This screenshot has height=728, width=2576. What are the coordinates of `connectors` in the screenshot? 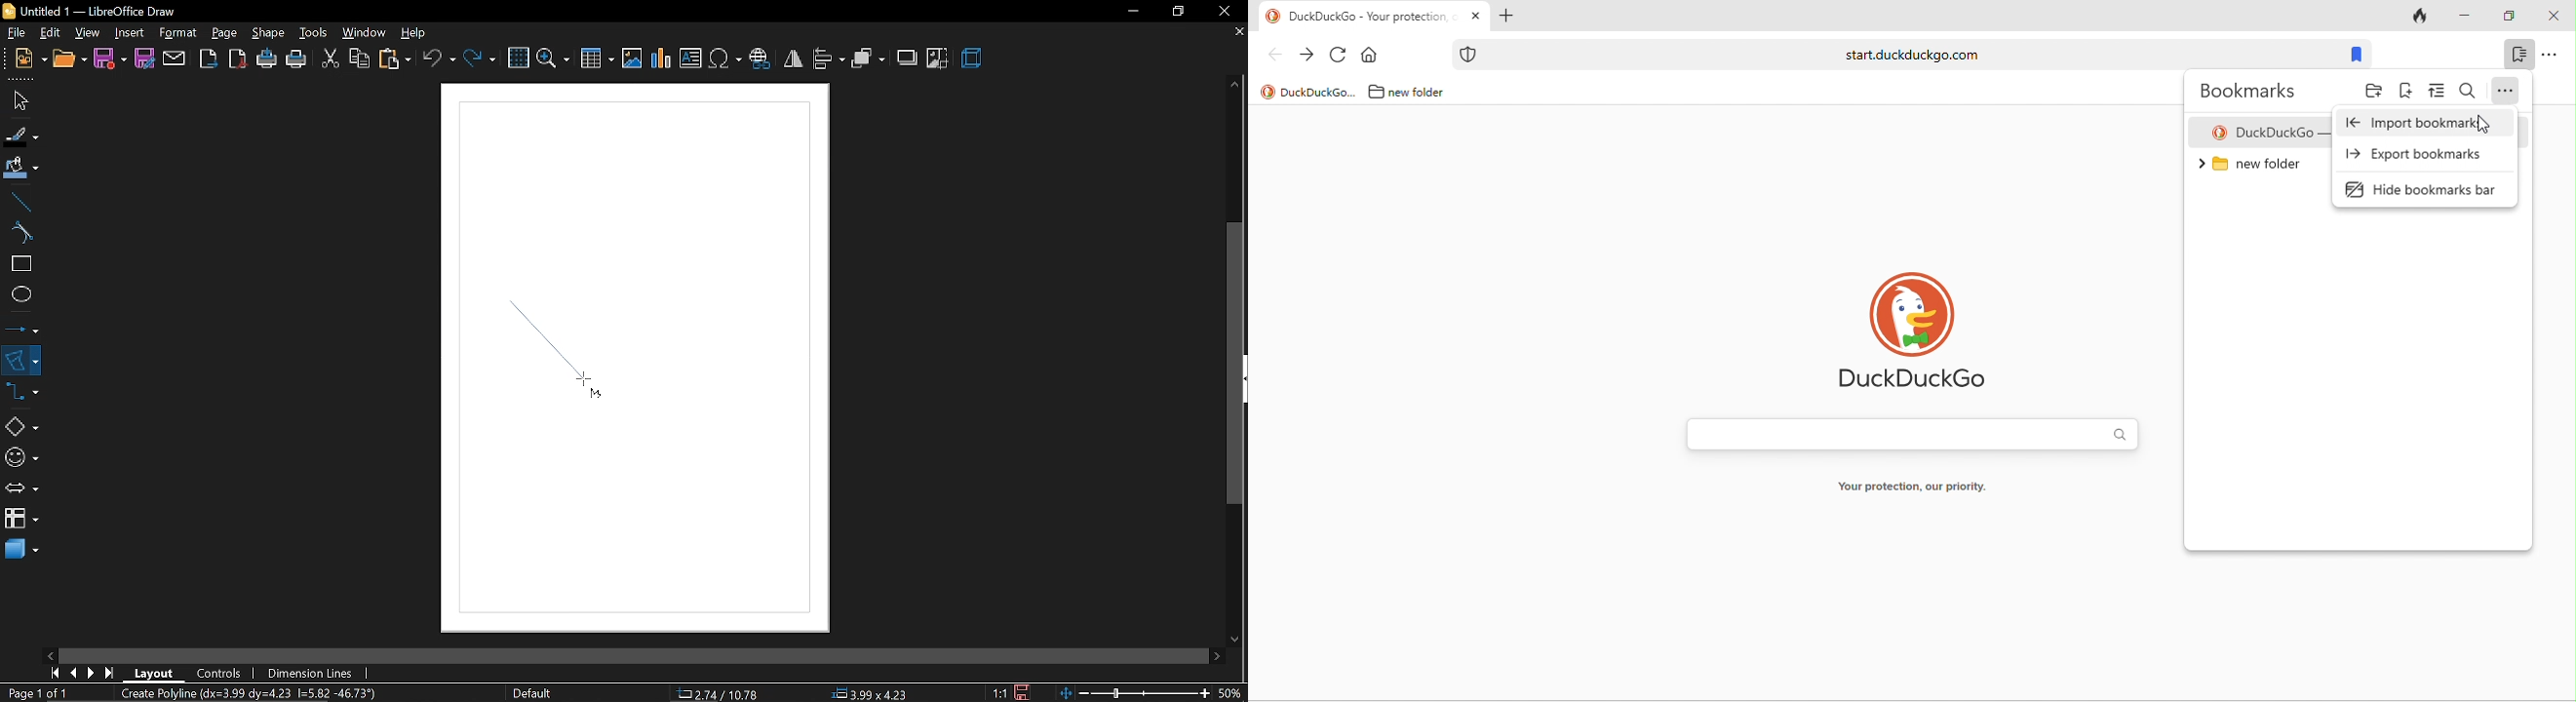 It's located at (22, 397).